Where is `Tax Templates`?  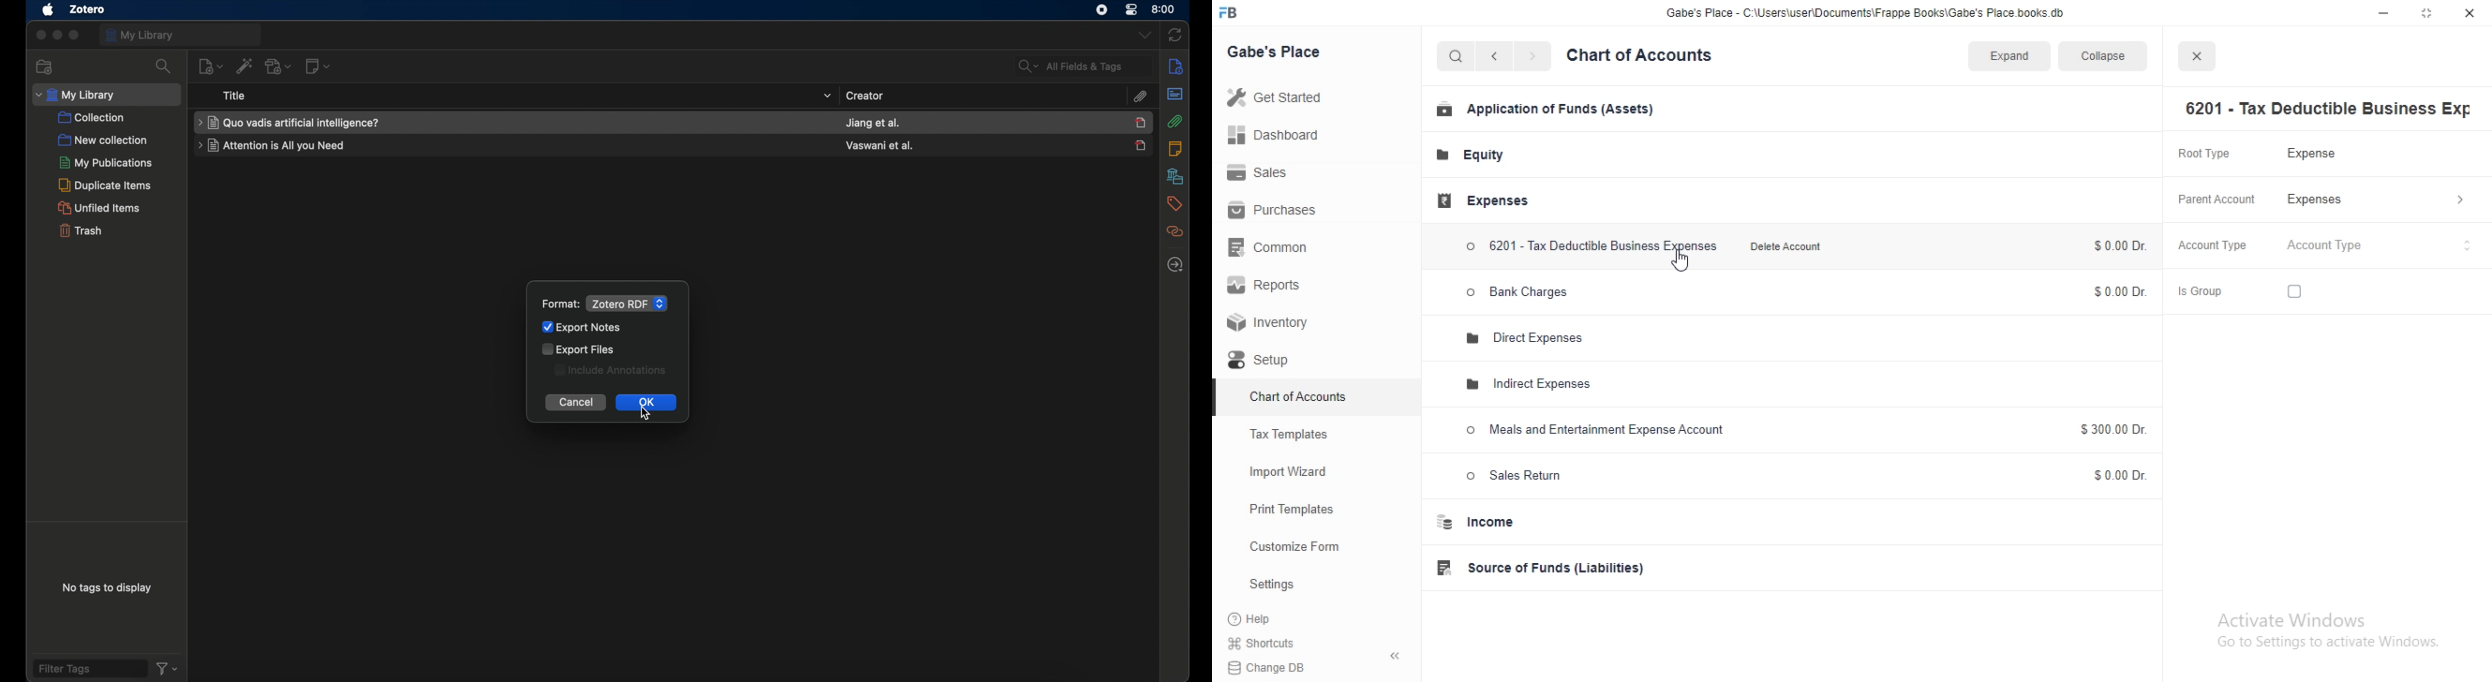
Tax Templates is located at coordinates (1297, 431).